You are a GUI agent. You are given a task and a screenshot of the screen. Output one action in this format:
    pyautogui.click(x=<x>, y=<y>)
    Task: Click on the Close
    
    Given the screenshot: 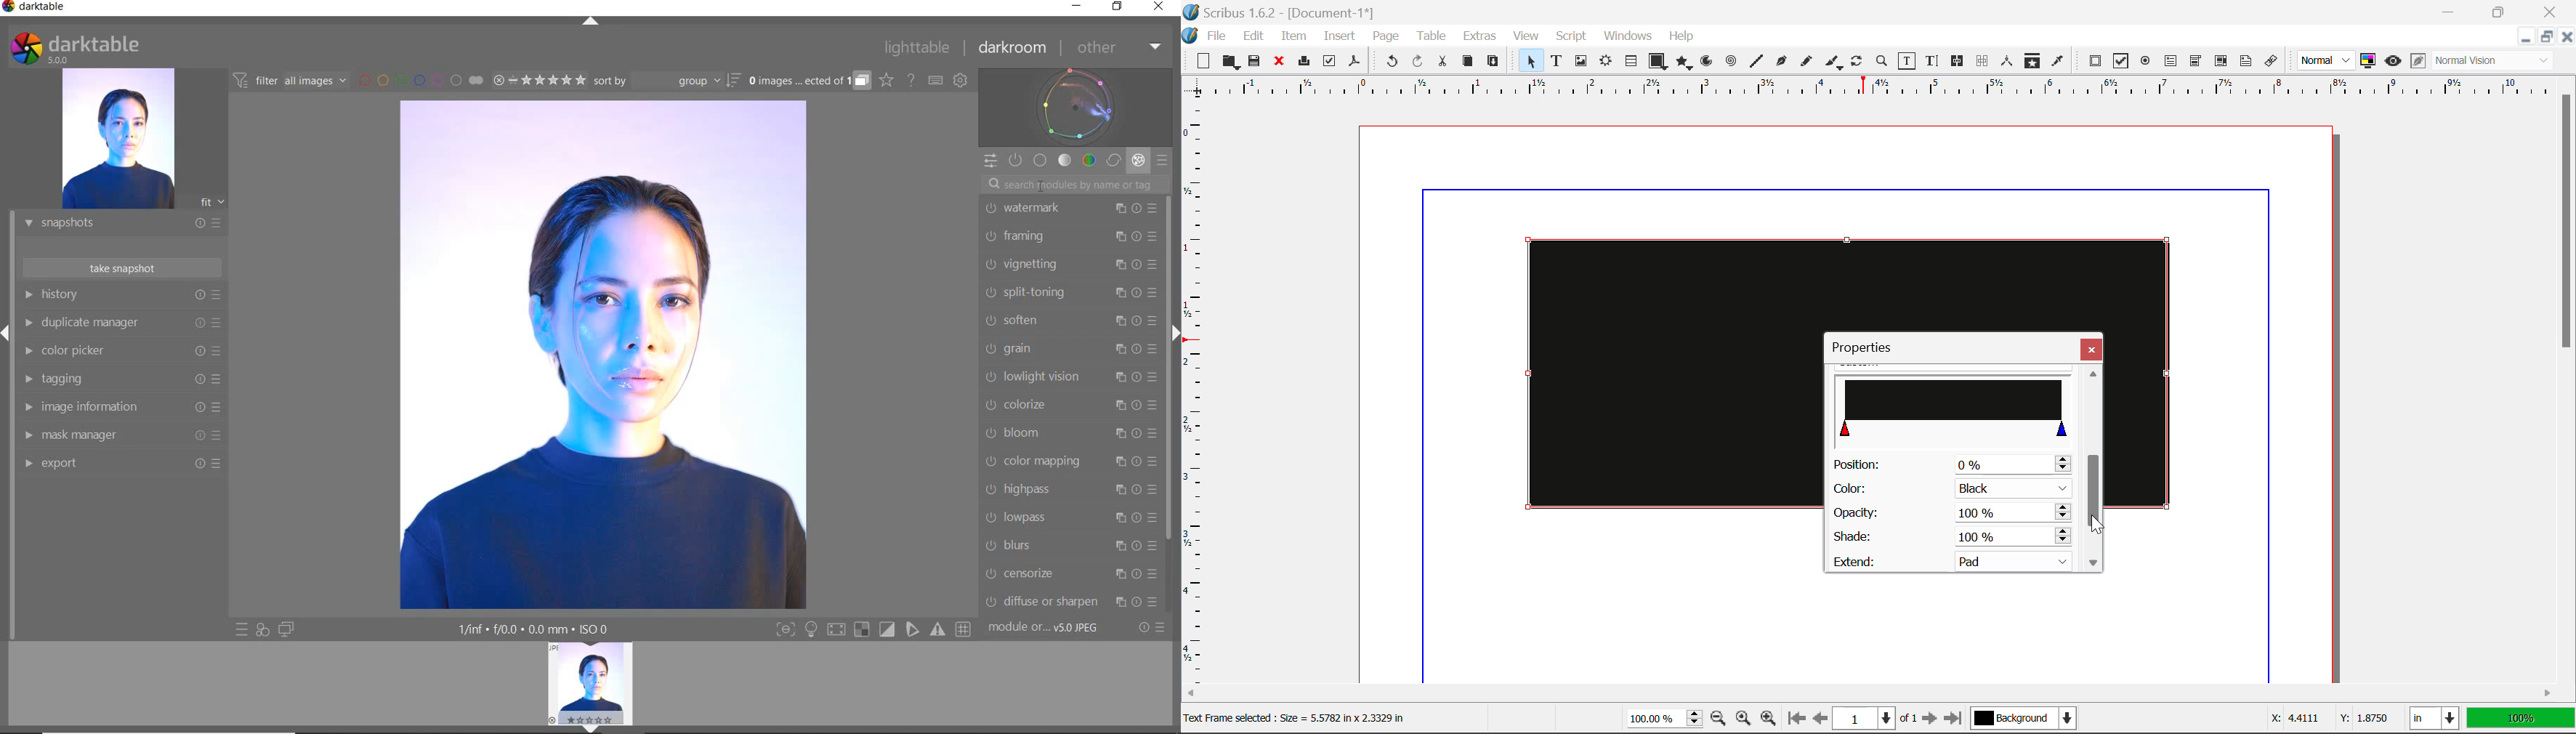 What is the action you would take?
    pyautogui.click(x=2566, y=36)
    